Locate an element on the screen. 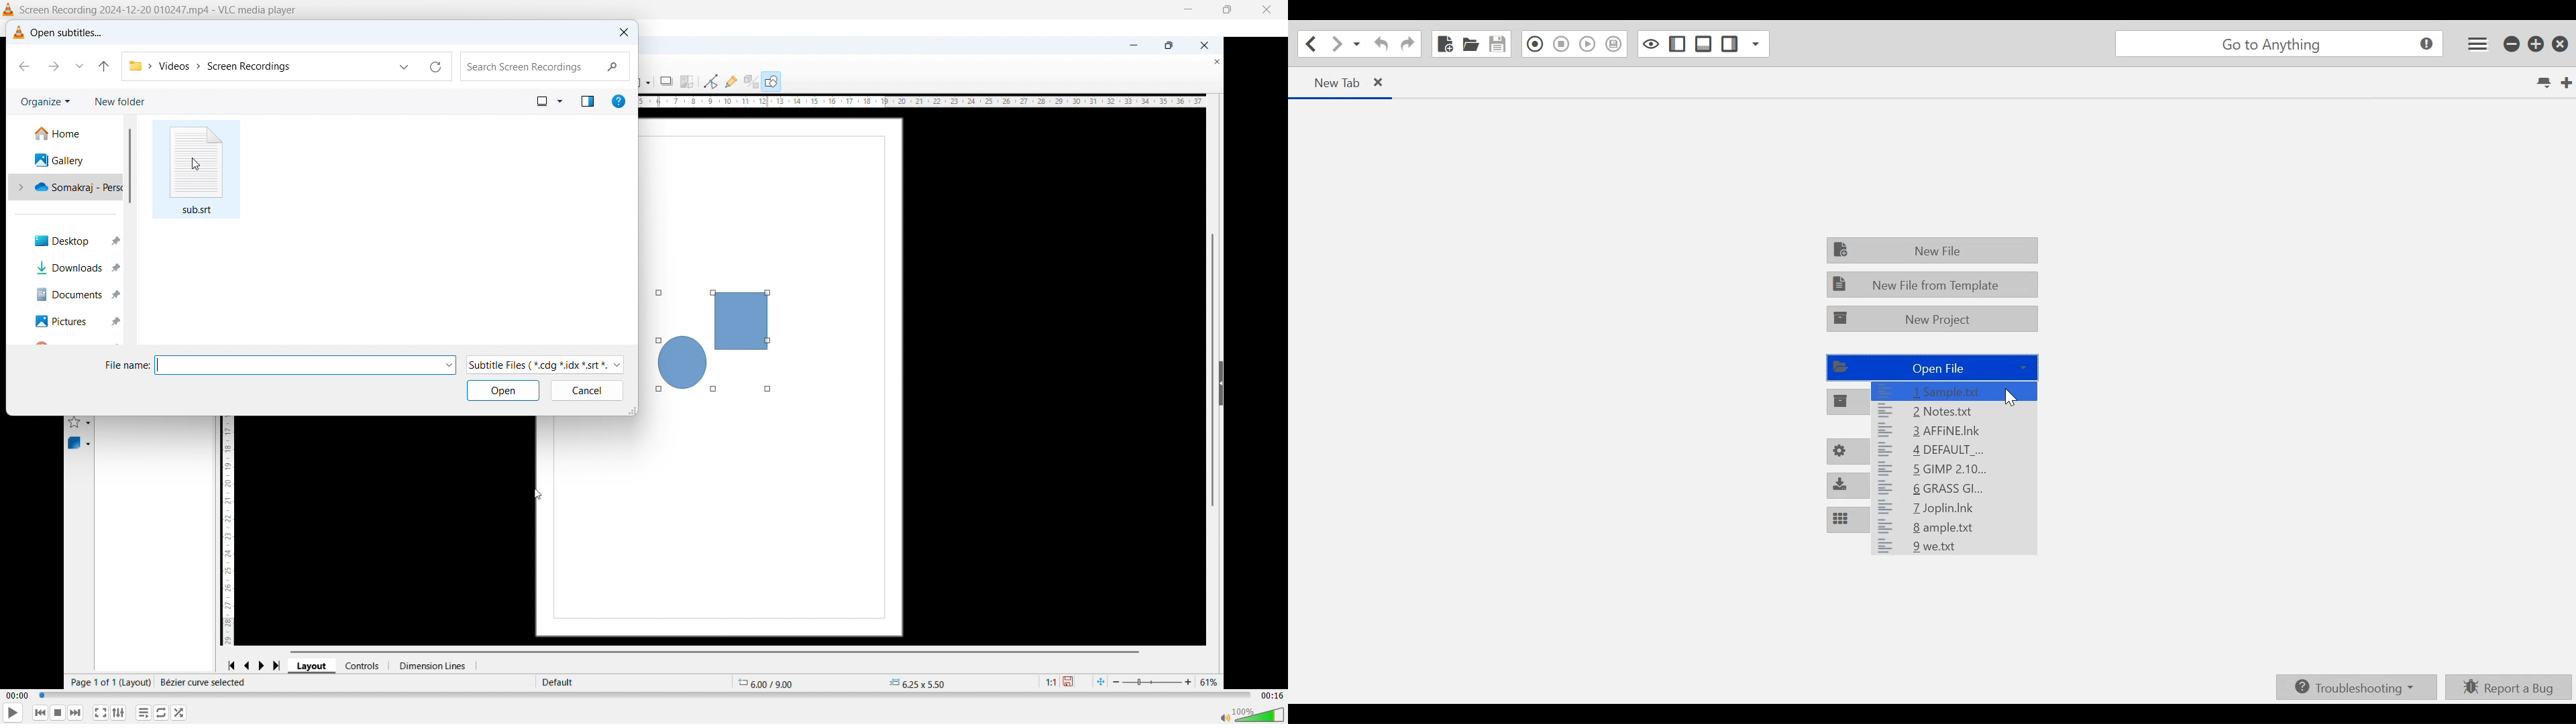 This screenshot has height=728, width=2576. Open  is located at coordinates (502, 390).